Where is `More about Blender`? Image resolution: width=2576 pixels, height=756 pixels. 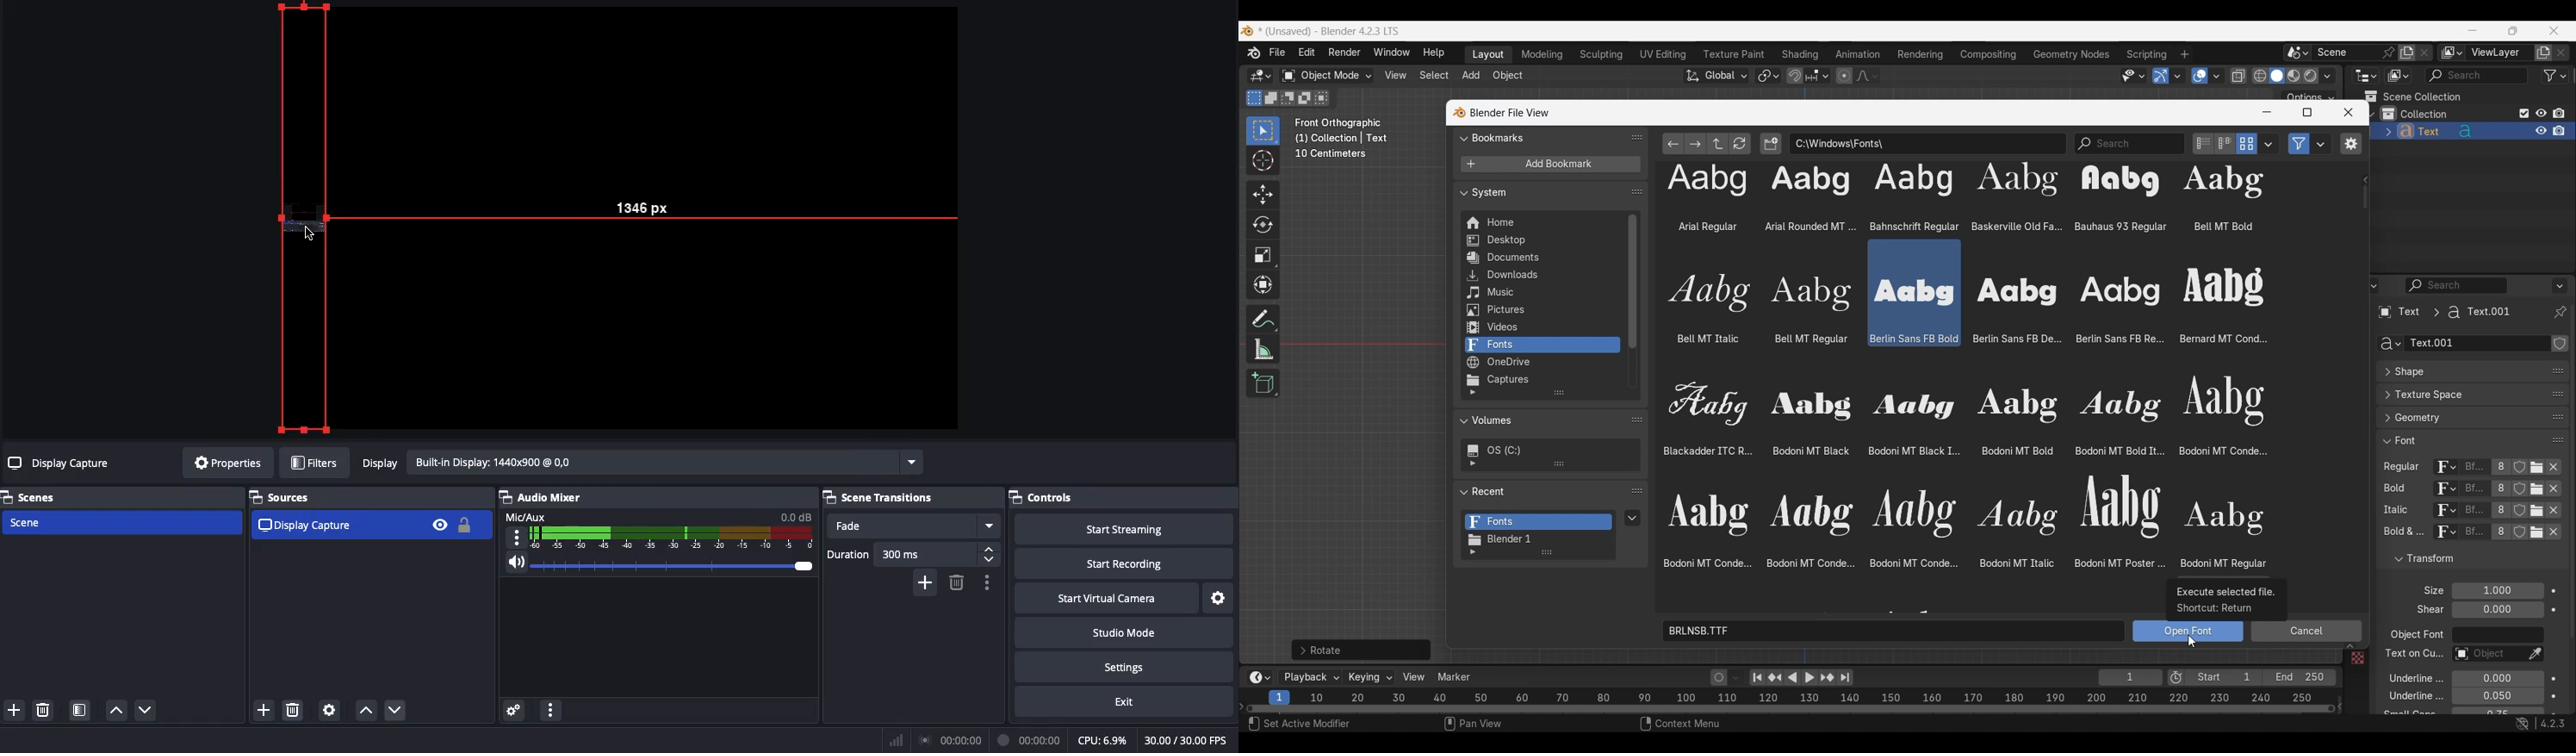
More about Blender is located at coordinates (1255, 53).